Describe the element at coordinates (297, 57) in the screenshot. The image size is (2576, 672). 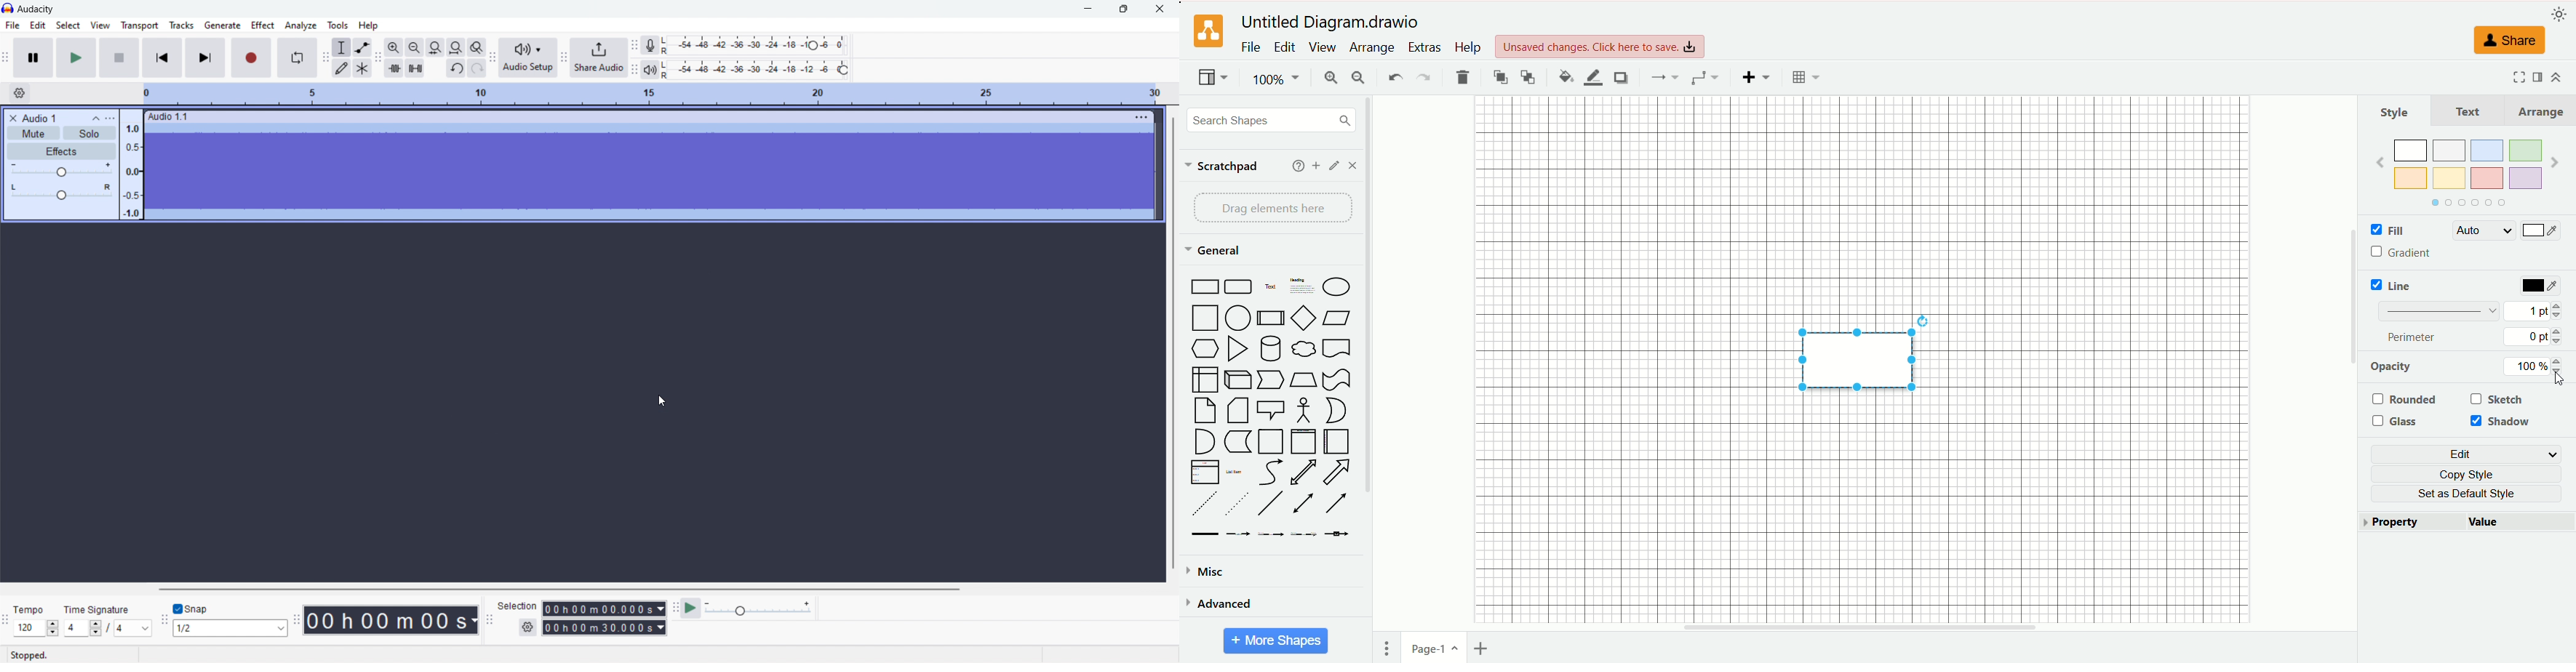
I see `enable loop` at that location.